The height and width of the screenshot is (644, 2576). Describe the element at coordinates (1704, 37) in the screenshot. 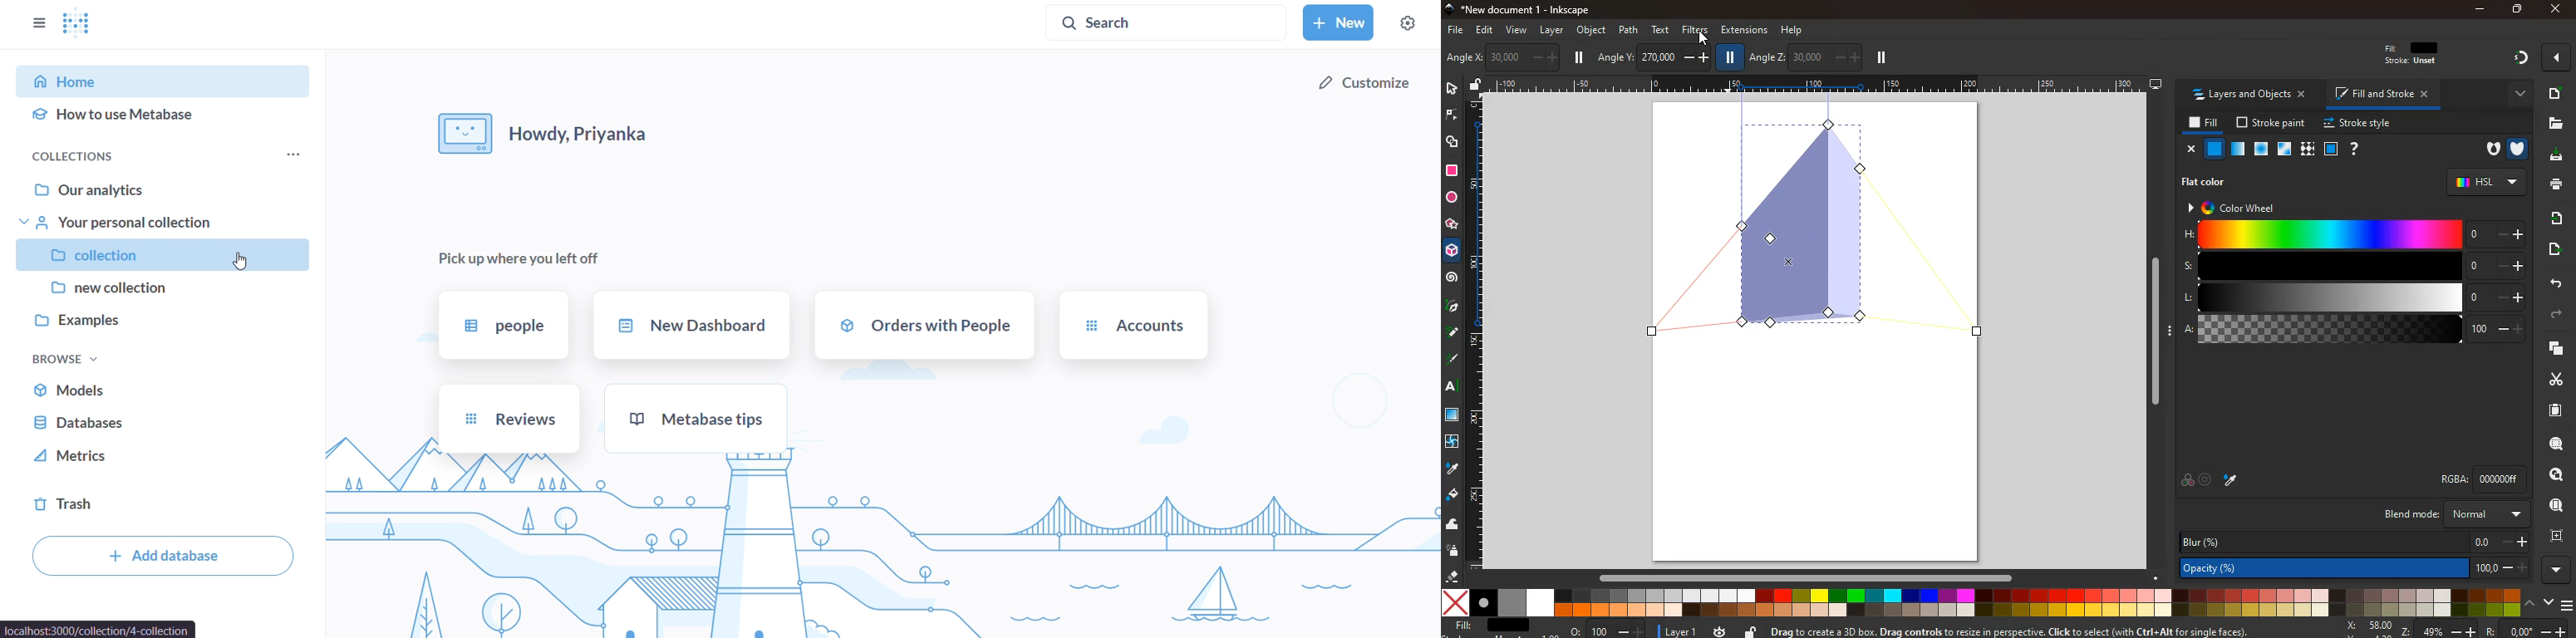

I see `Cursor` at that location.